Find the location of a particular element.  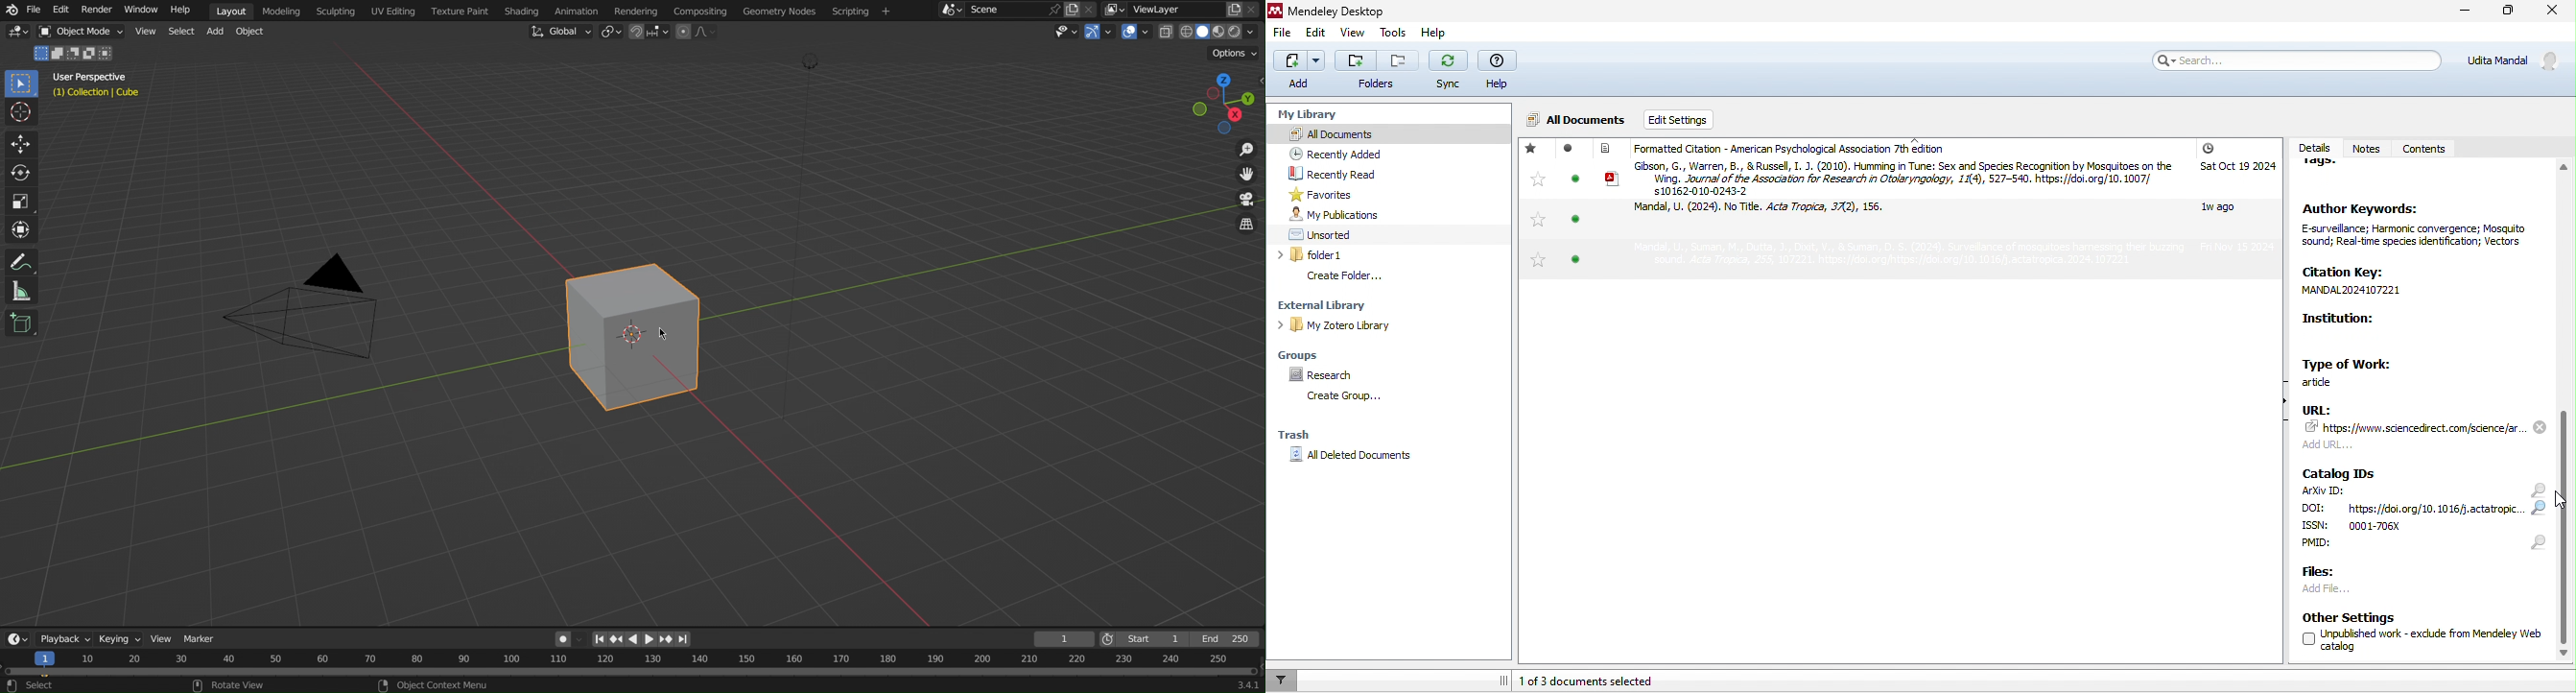

notes is located at coordinates (2366, 141).